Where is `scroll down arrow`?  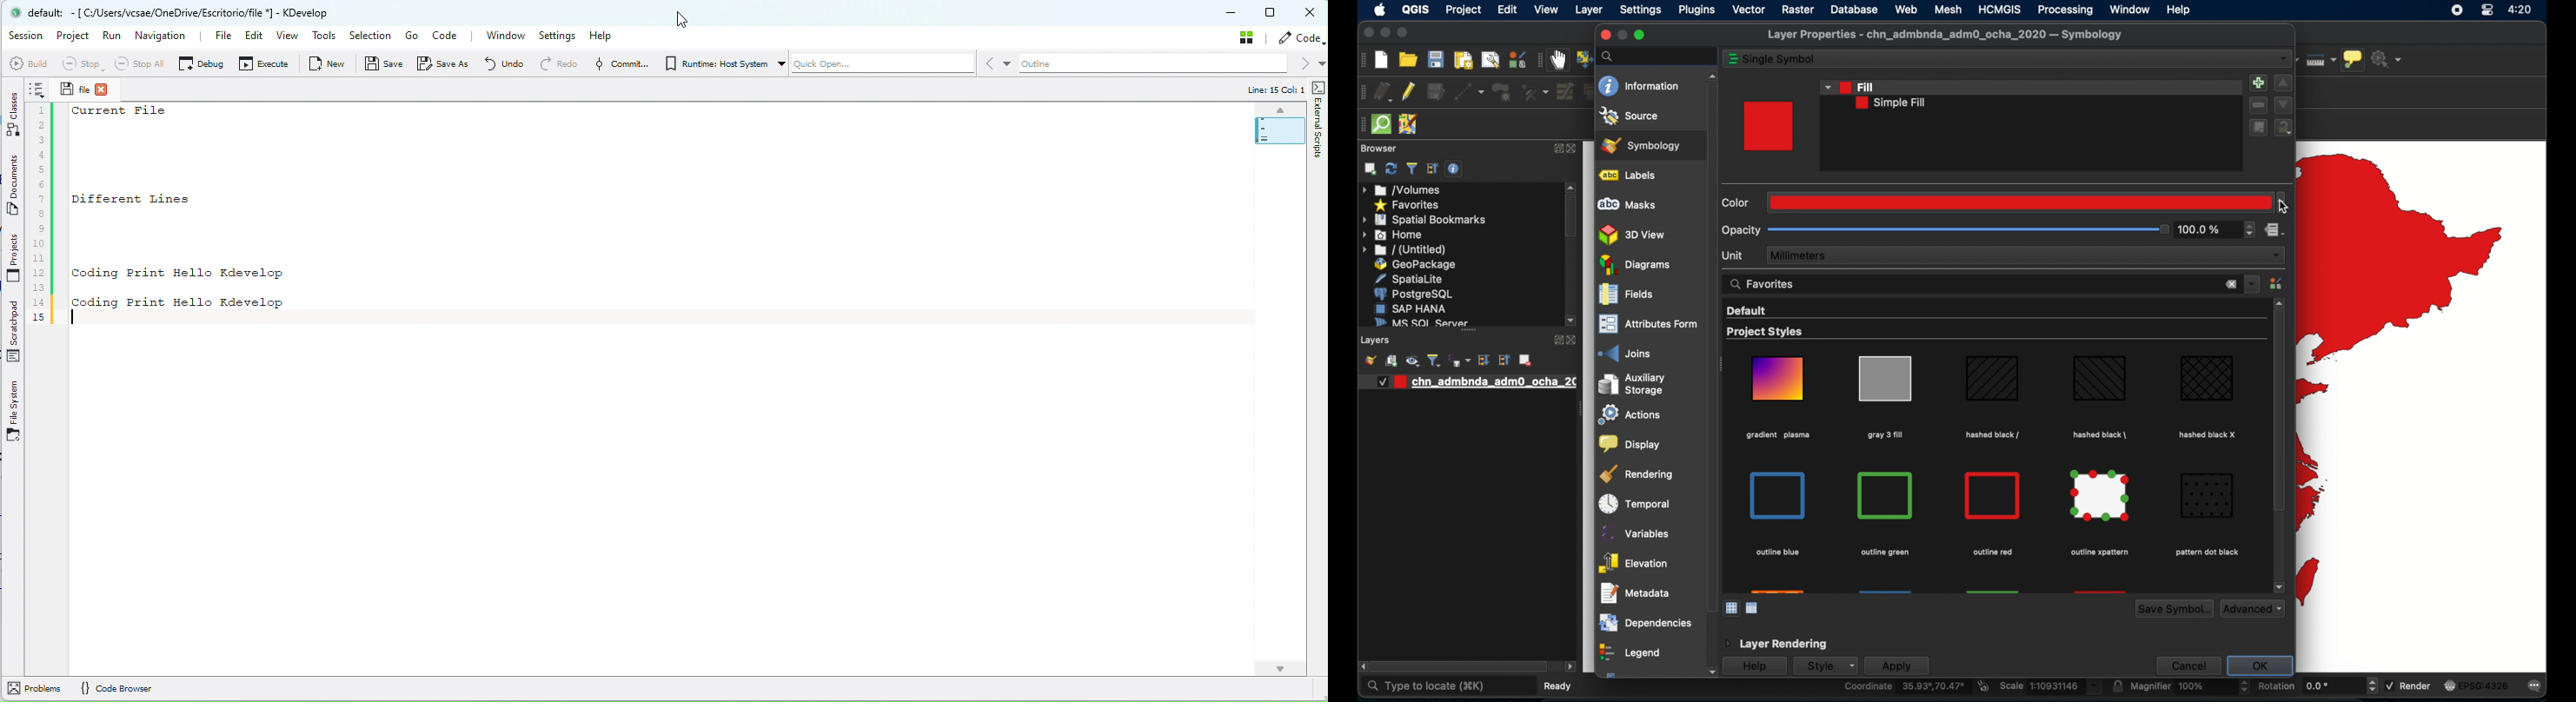 scroll down arrow is located at coordinates (1710, 673).